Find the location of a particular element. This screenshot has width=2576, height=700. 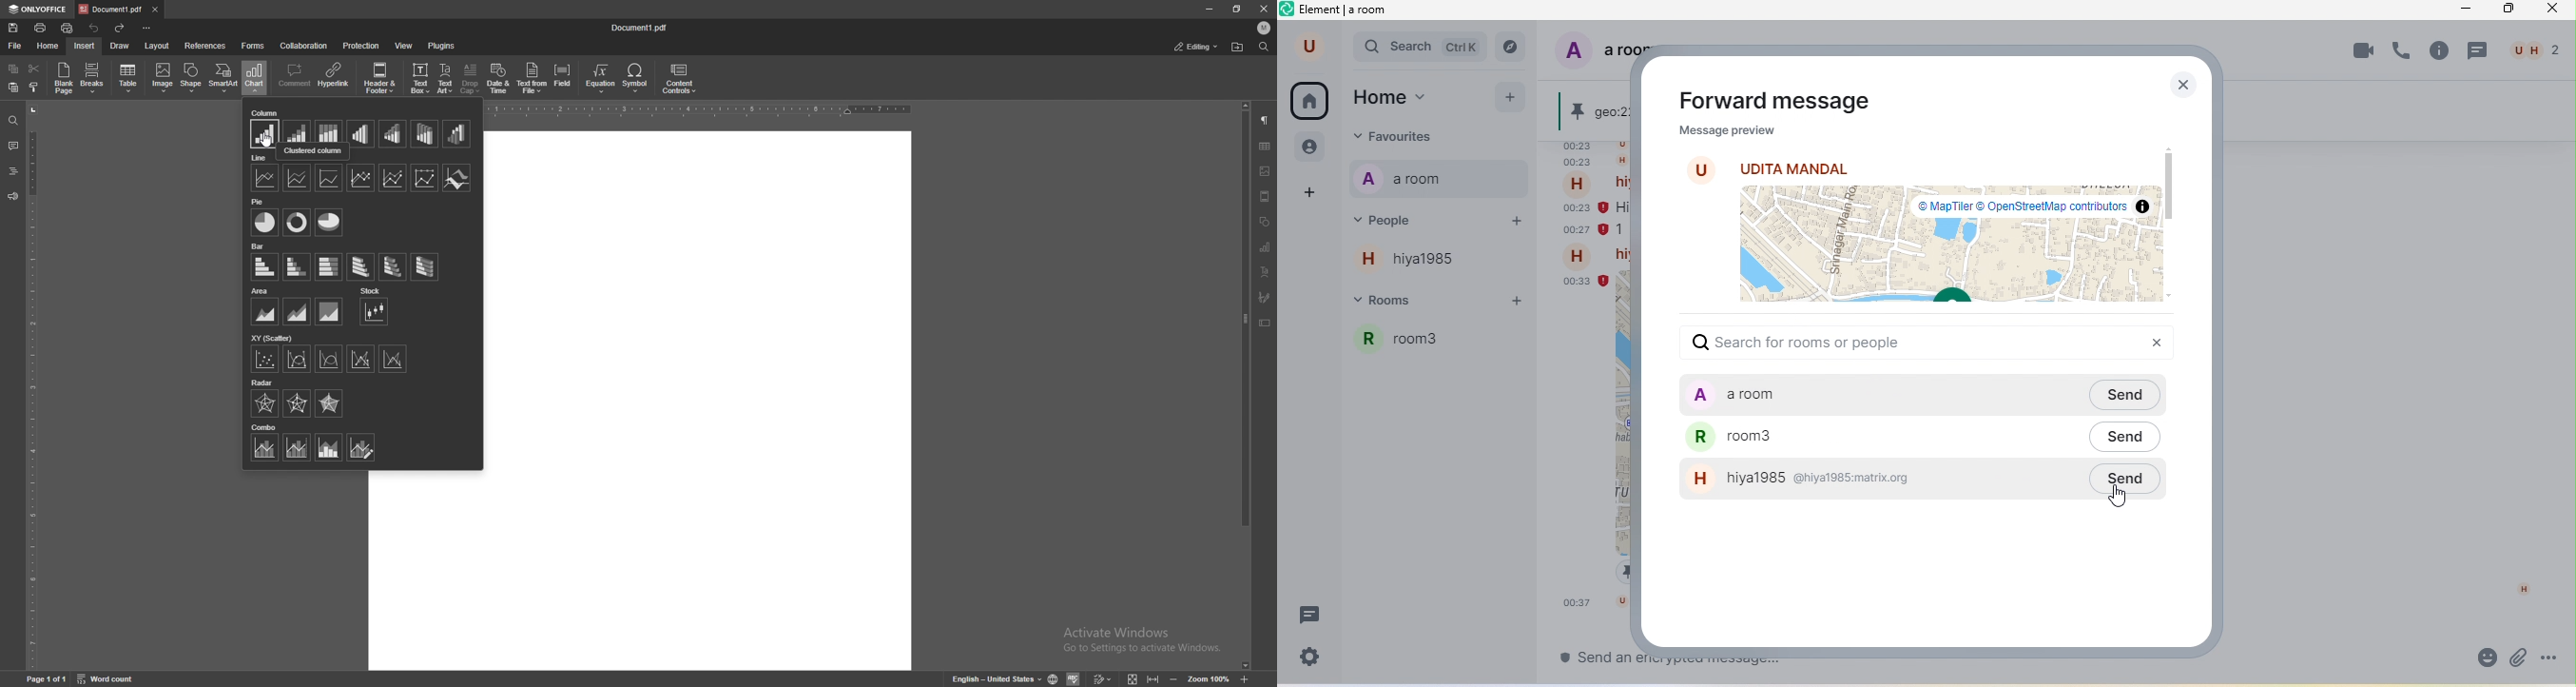

find is located at coordinates (13, 120).